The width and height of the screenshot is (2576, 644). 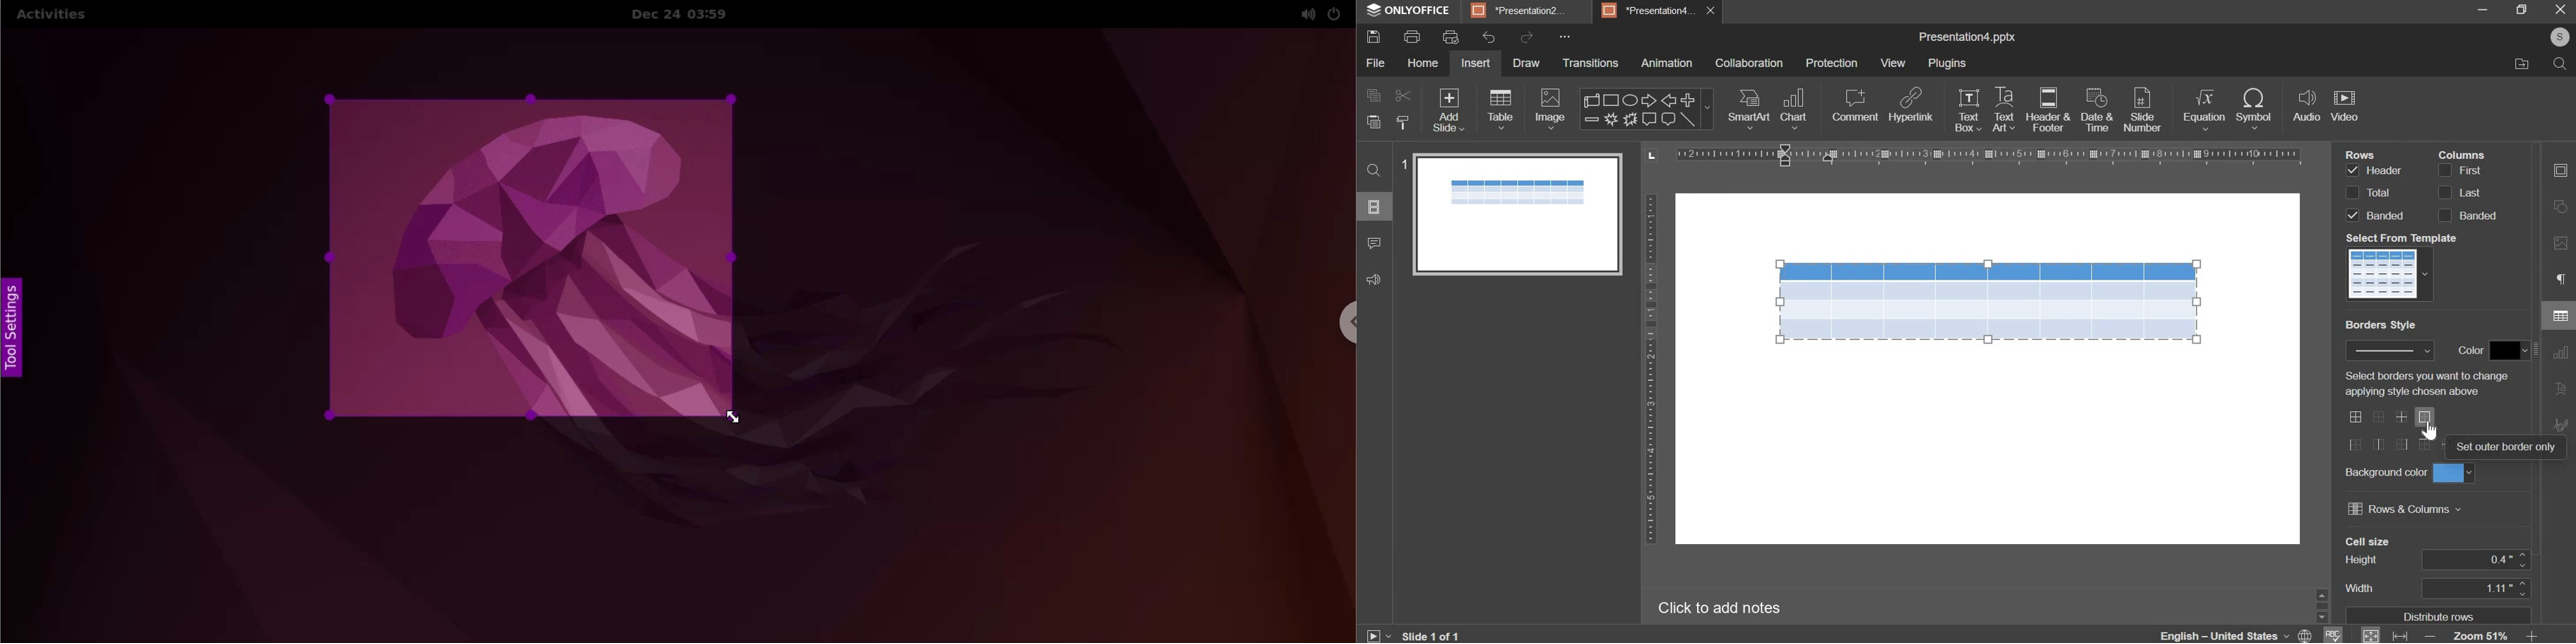 I want to click on text art settings, so click(x=2560, y=389).